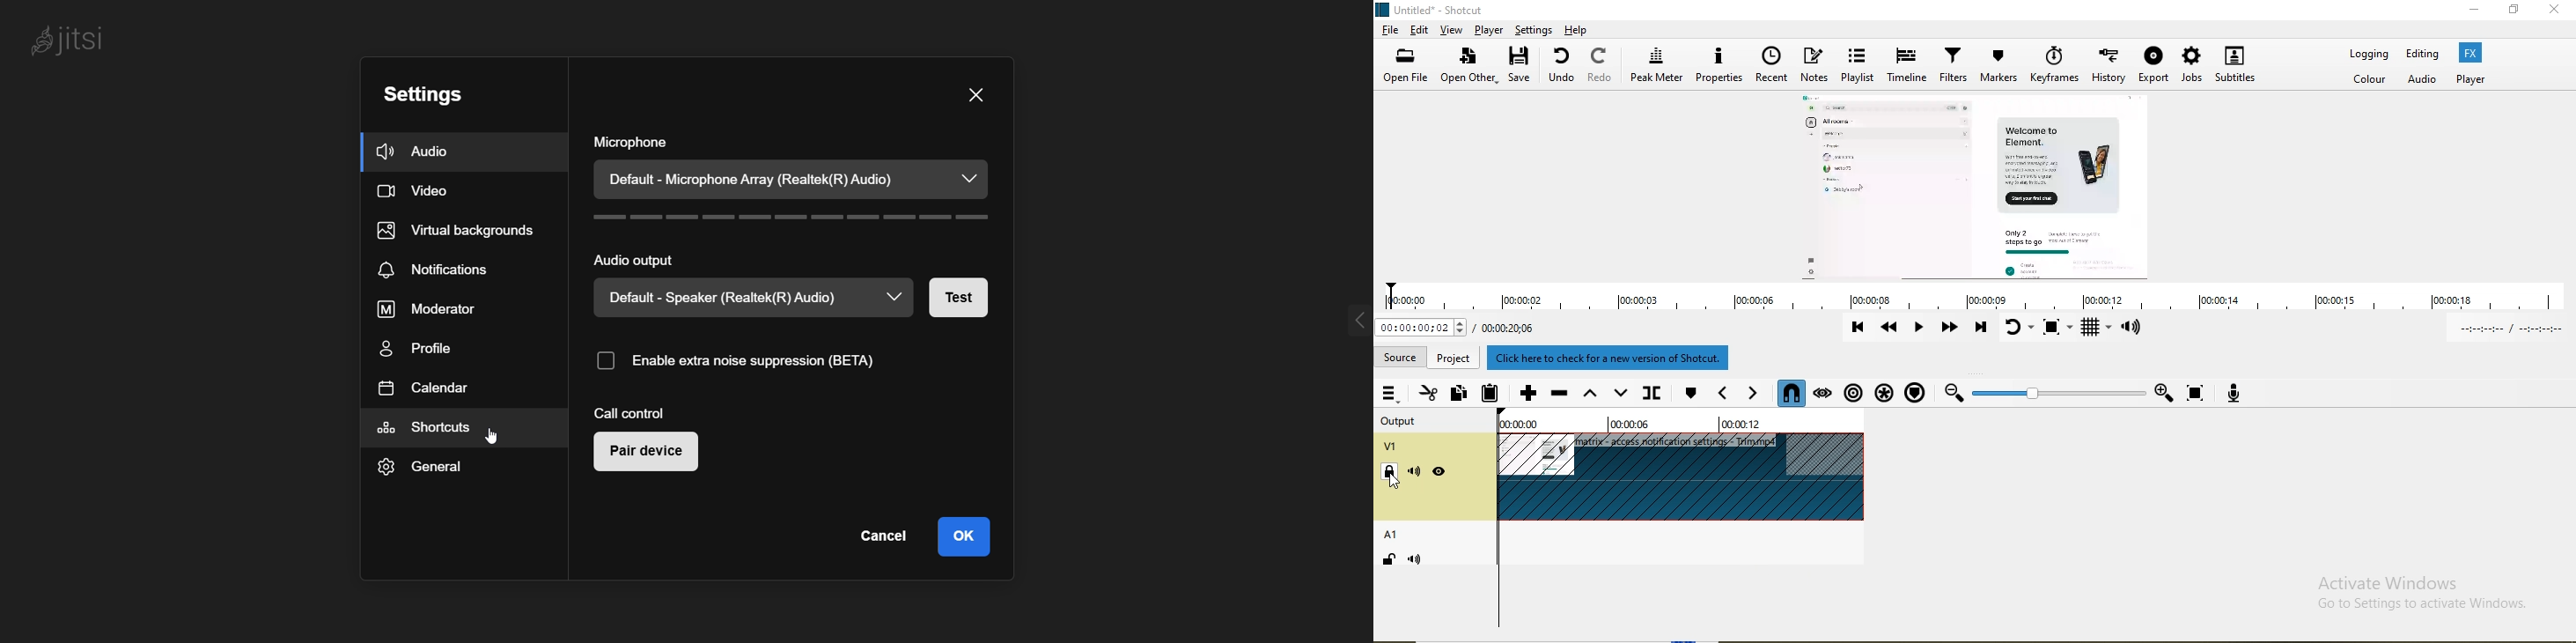 The height and width of the screenshot is (644, 2576). What do you see at coordinates (1892, 333) in the screenshot?
I see `Play quickly backwards` at bounding box center [1892, 333].